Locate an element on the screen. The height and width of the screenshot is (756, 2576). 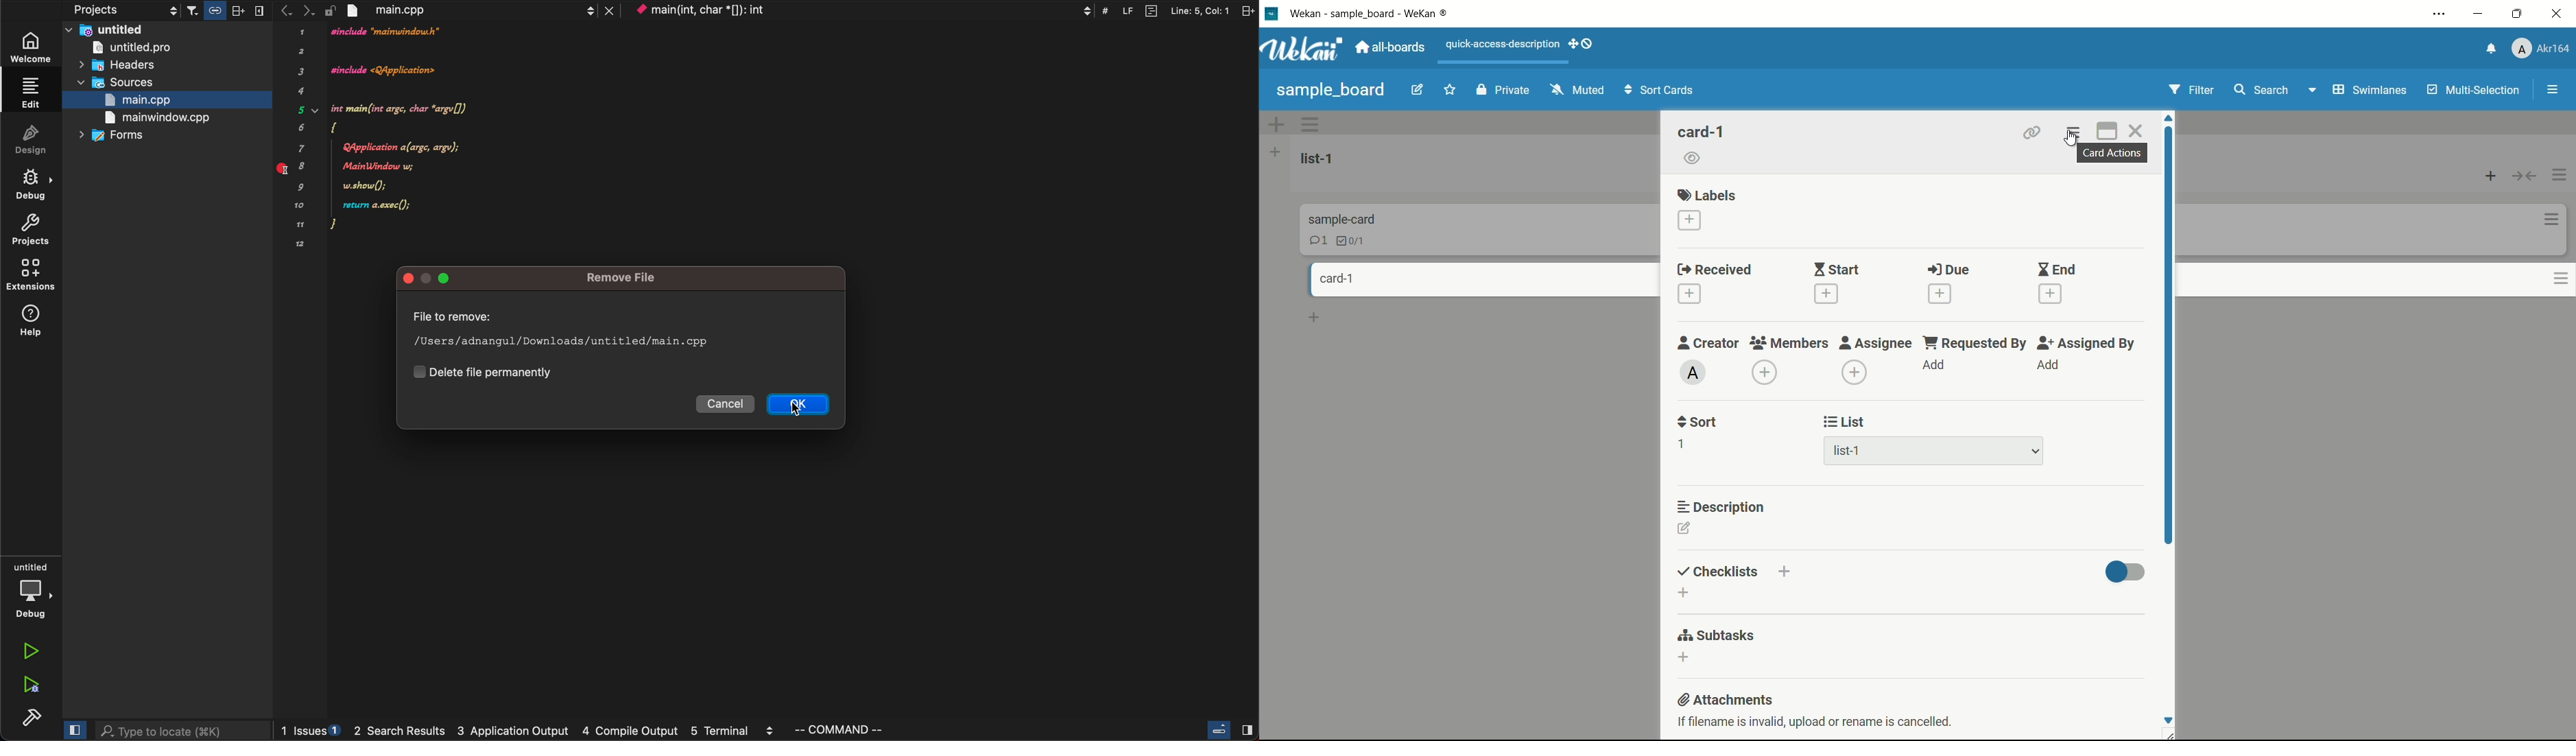
filter is located at coordinates (2191, 91).